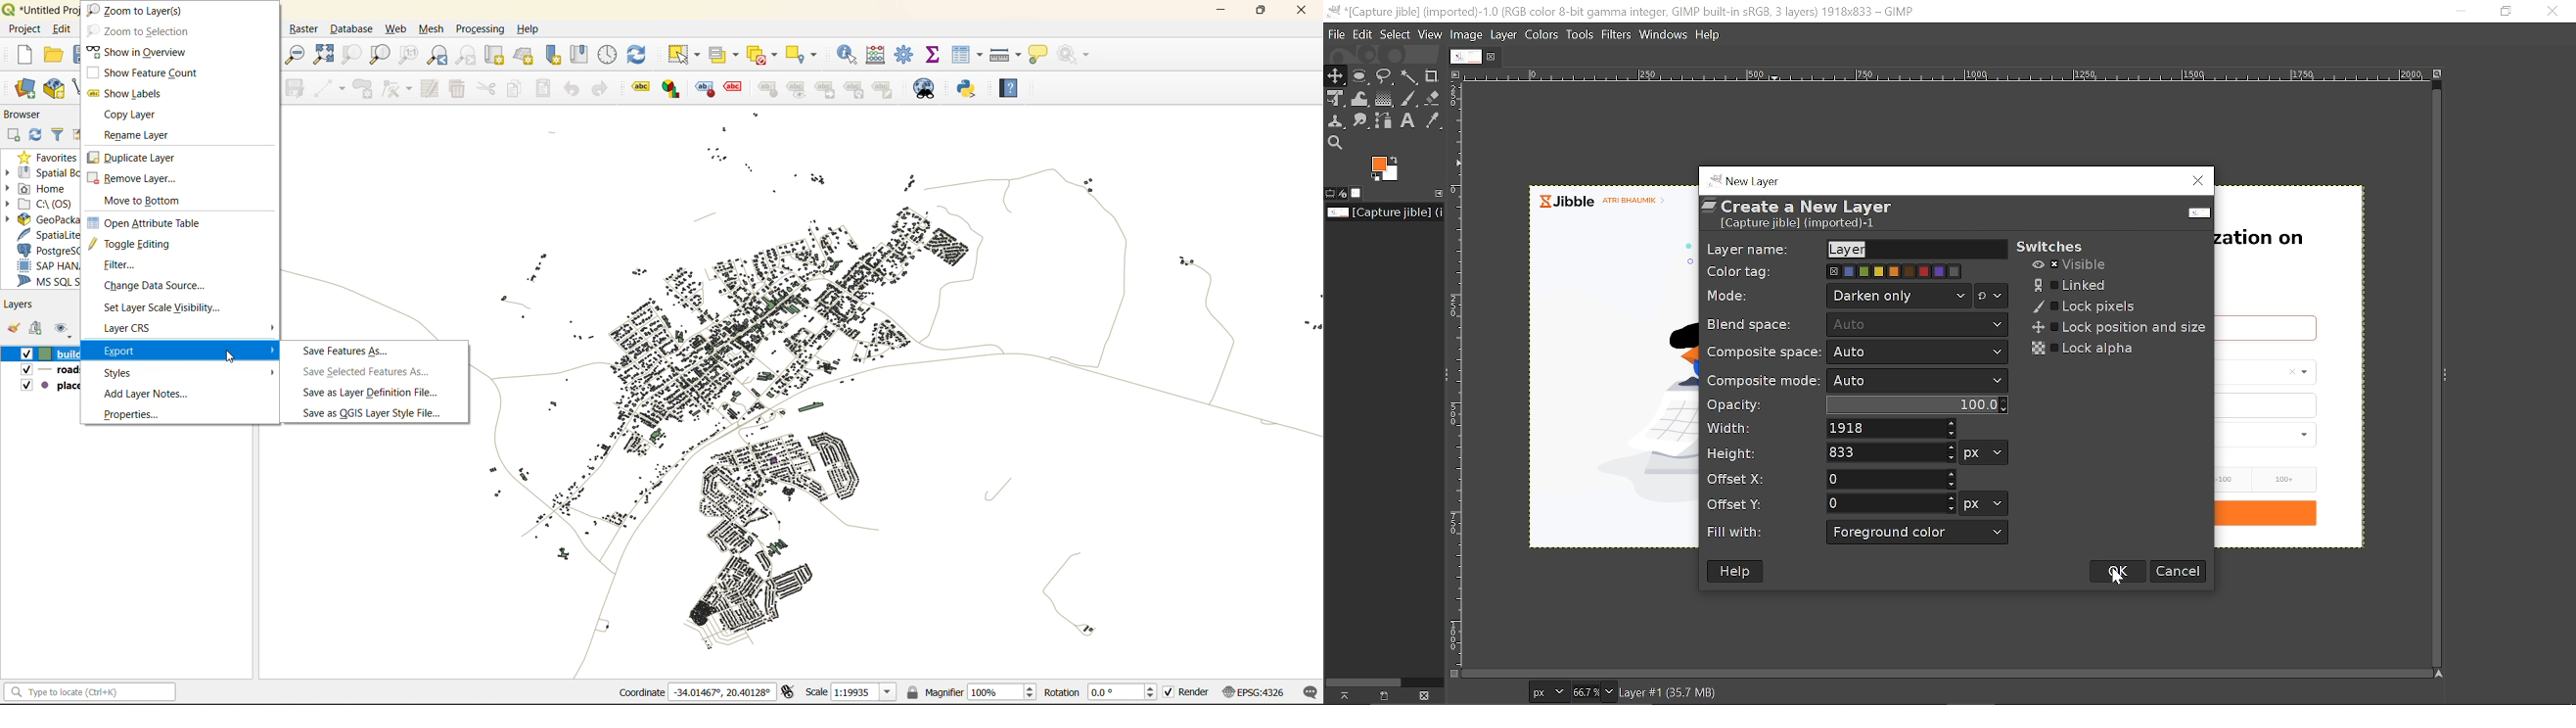 The height and width of the screenshot is (728, 2576). What do you see at coordinates (542, 90) in the screenshot?
I see `paste` at bounding box center [542, 90].